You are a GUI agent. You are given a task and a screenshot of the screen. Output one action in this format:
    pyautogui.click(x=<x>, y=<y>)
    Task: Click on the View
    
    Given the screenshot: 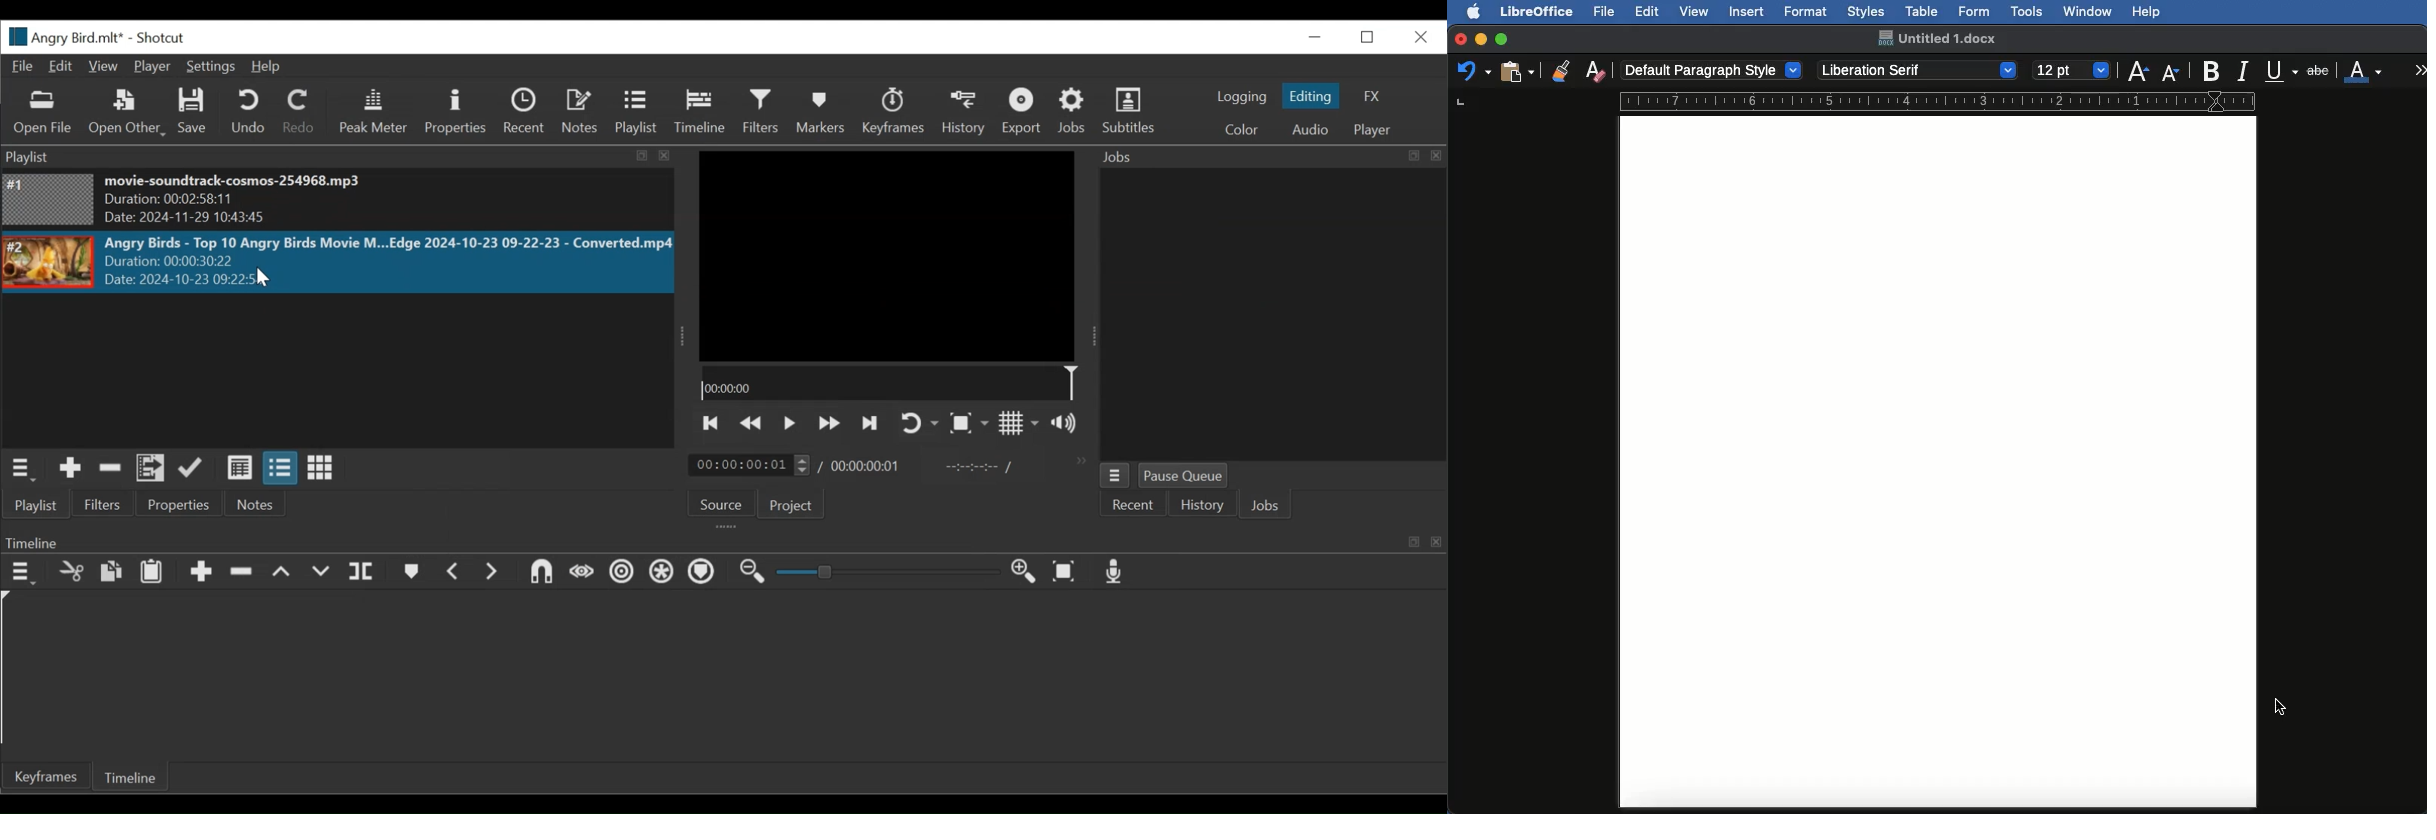 What is the action you would take?
    pyautogui.click(x=103, y=66)
    